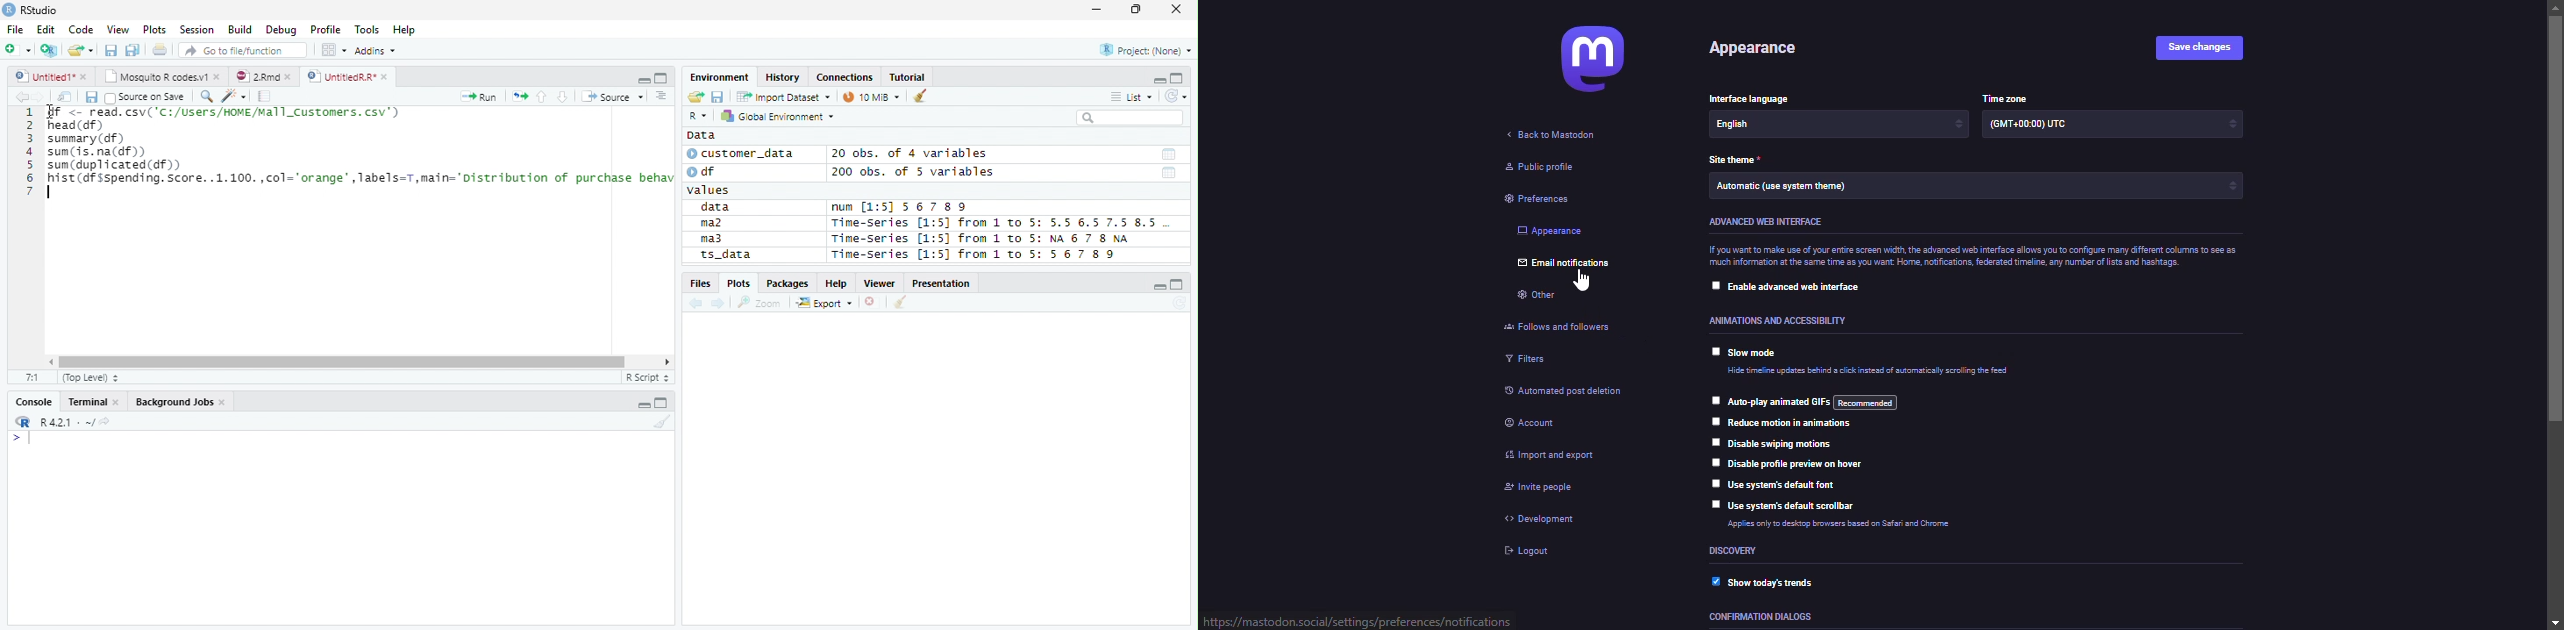 The image size is (2576, 644). Describe the element at coordinates (333, 50) in the screenshot. I see `Workplace panes` at that location.